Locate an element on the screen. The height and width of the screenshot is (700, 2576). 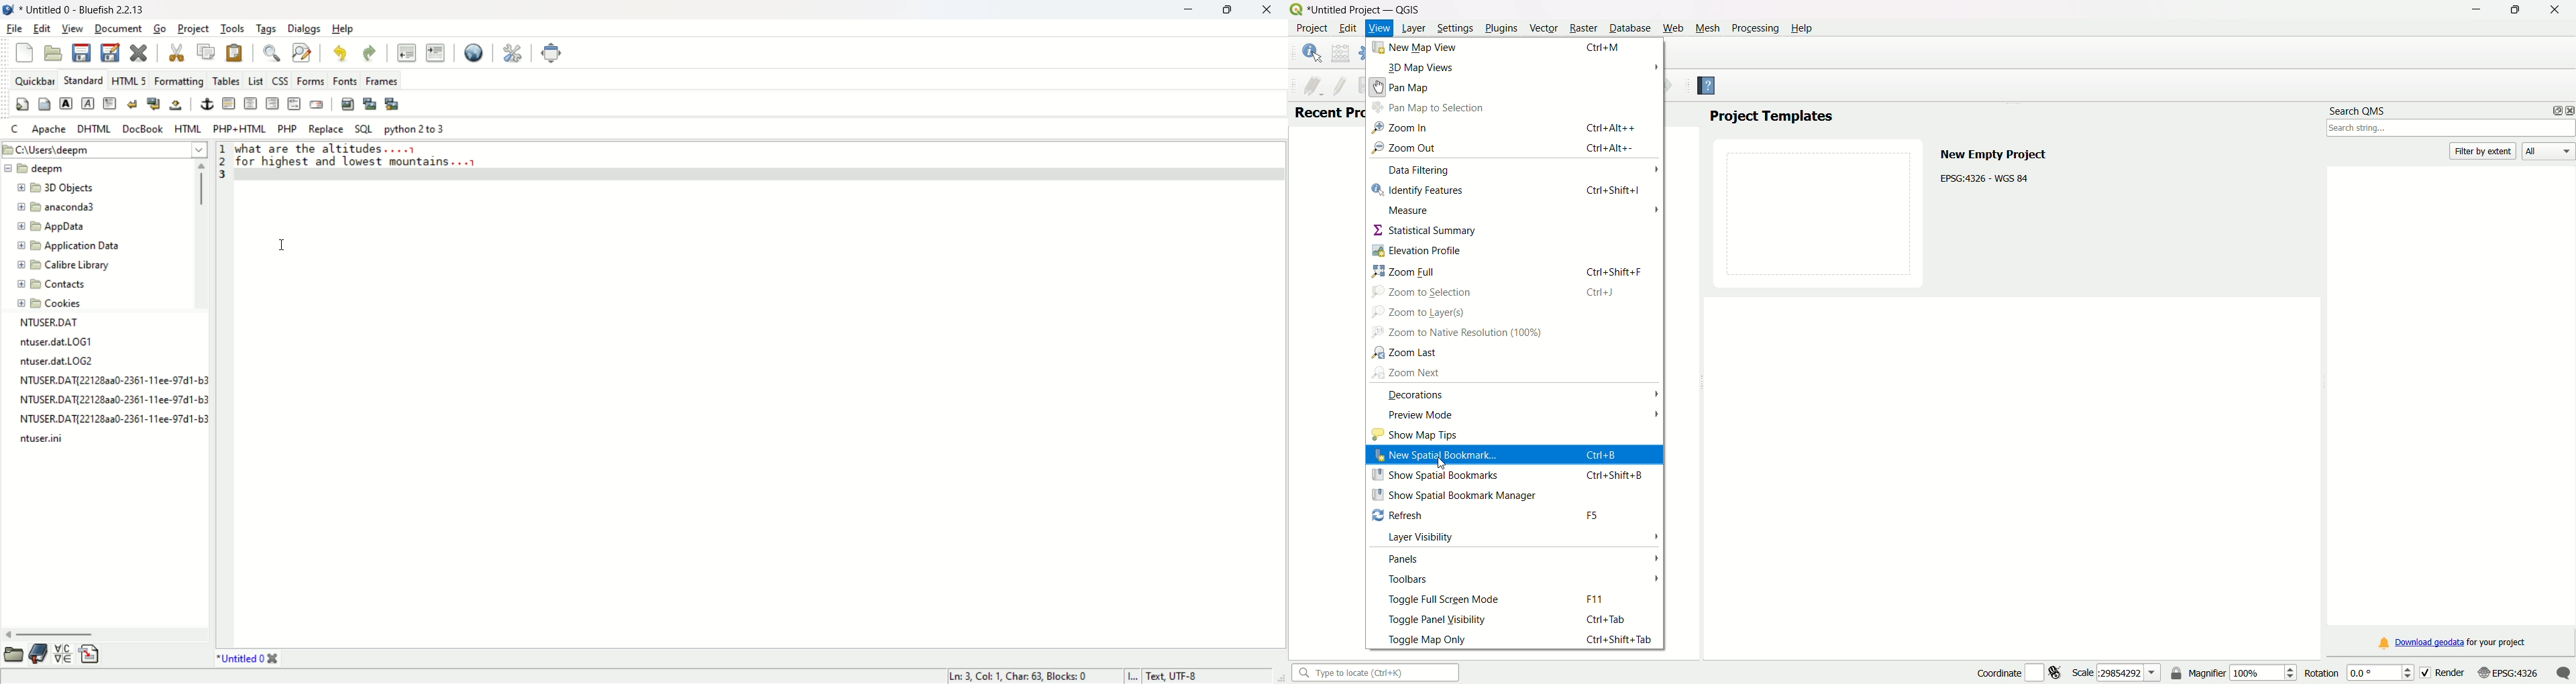
multi-thumbnail is located at coordinates (392, 103).